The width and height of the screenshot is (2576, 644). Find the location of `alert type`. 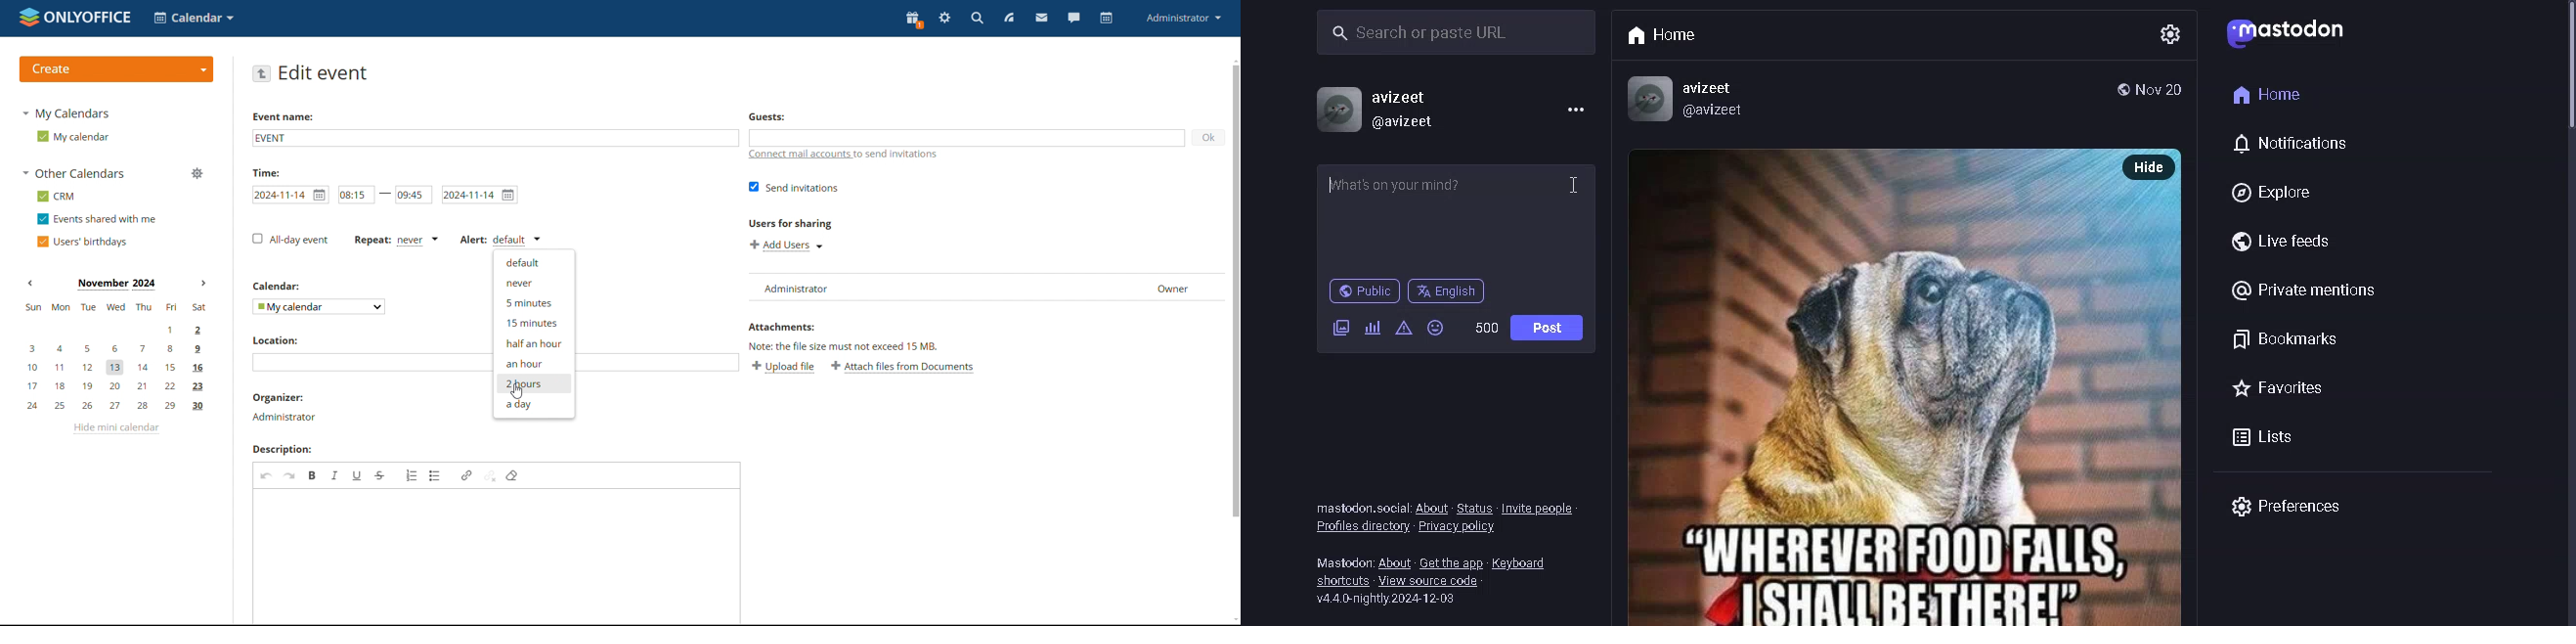

alert type is located at coordinates (499, 240).